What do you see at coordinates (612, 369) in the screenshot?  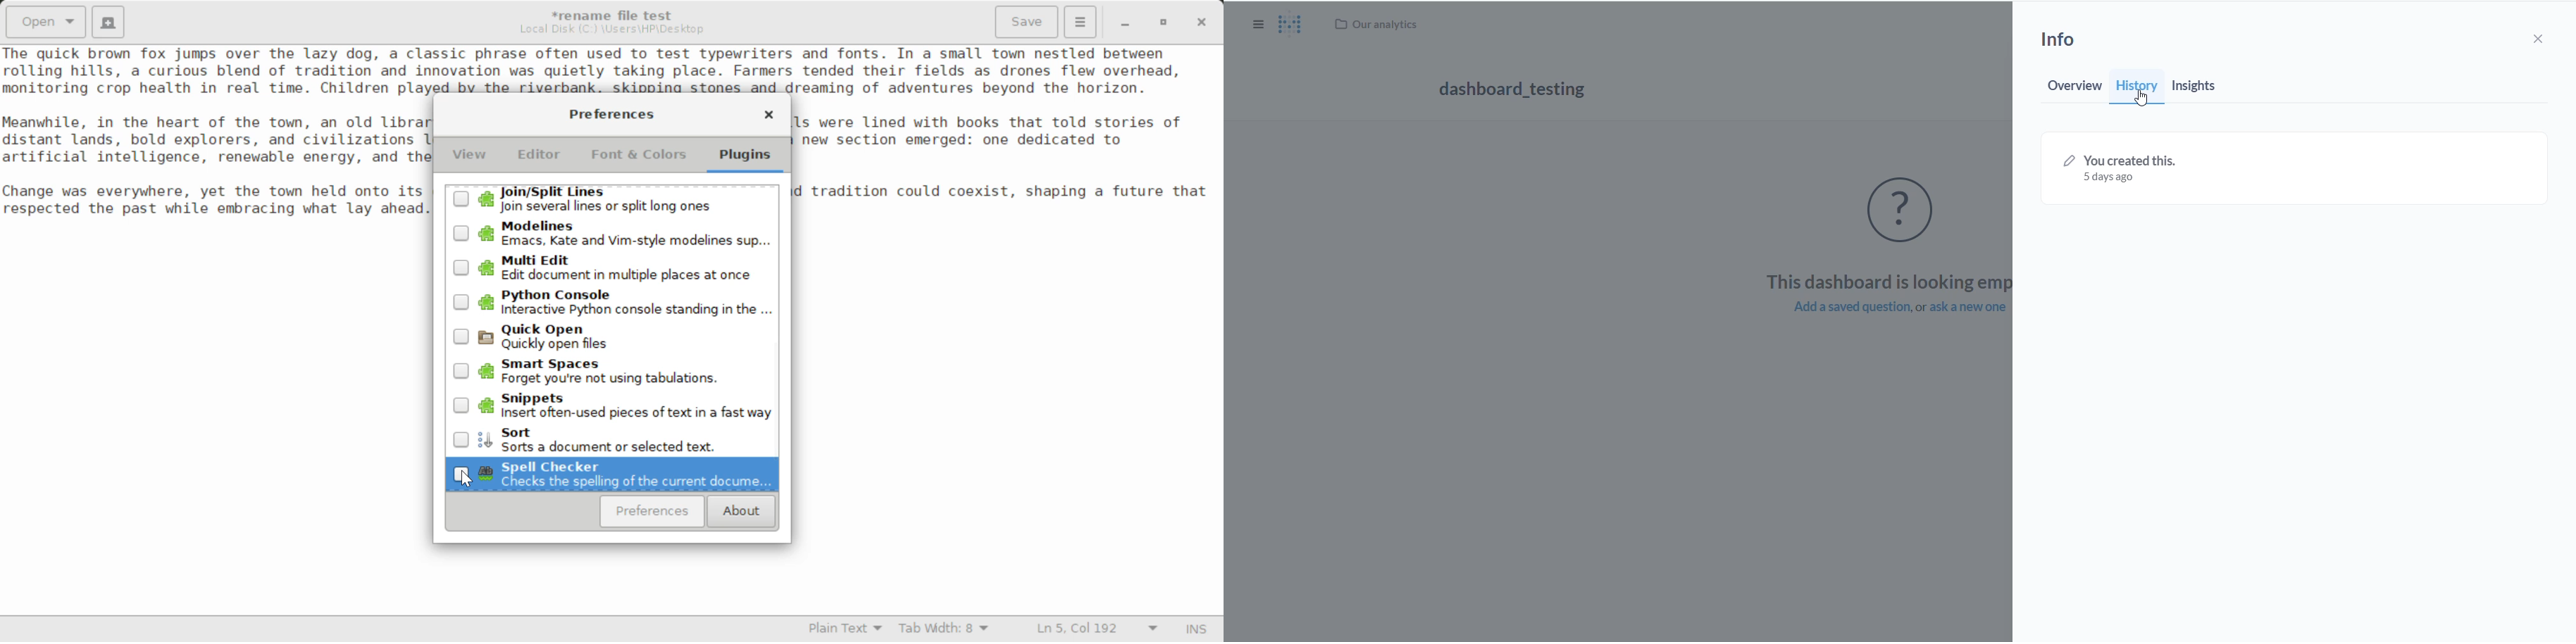 I see `Unselected Smart Spaces` at bounding box center [612, 369].